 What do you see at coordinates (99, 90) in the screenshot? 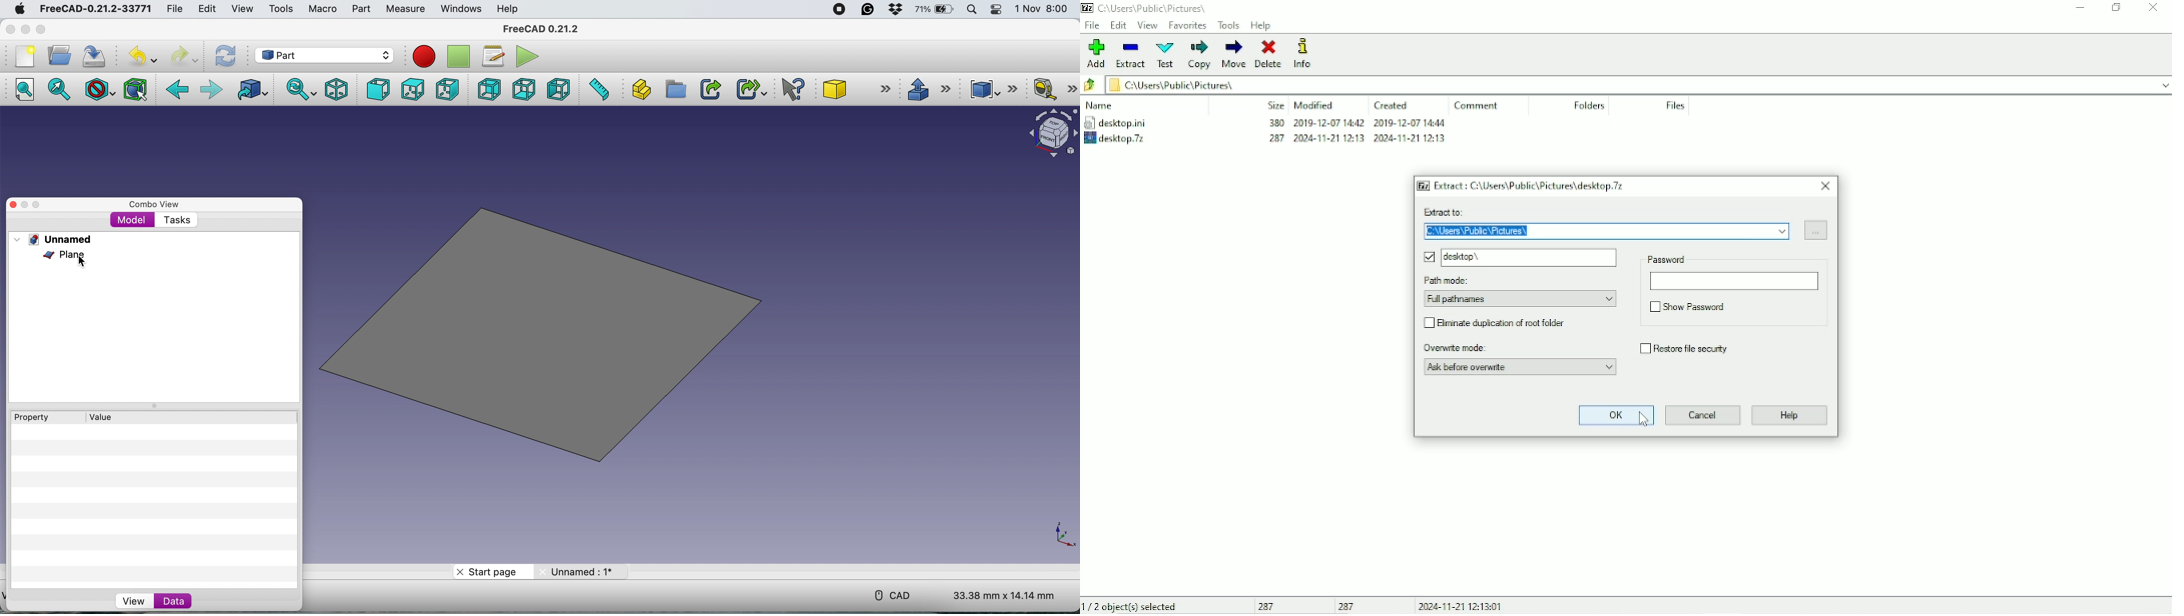
I see `draw style` at bounding box center [99, 90].